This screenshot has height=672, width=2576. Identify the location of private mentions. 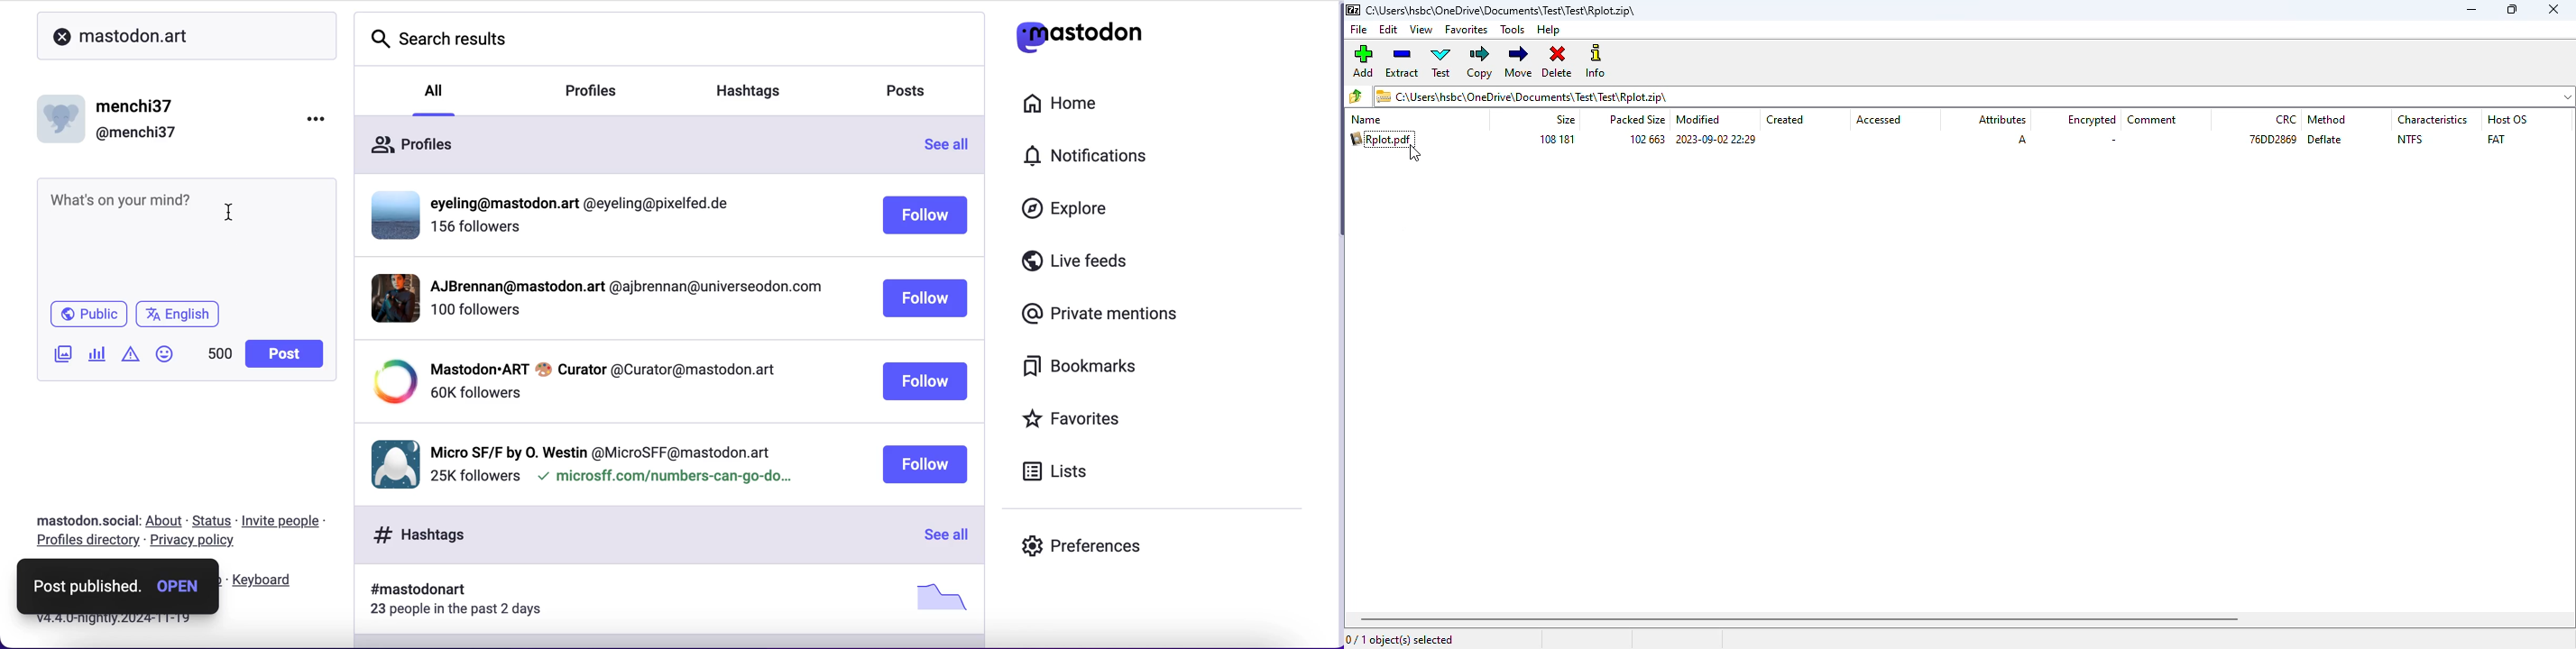
(1096, 315).